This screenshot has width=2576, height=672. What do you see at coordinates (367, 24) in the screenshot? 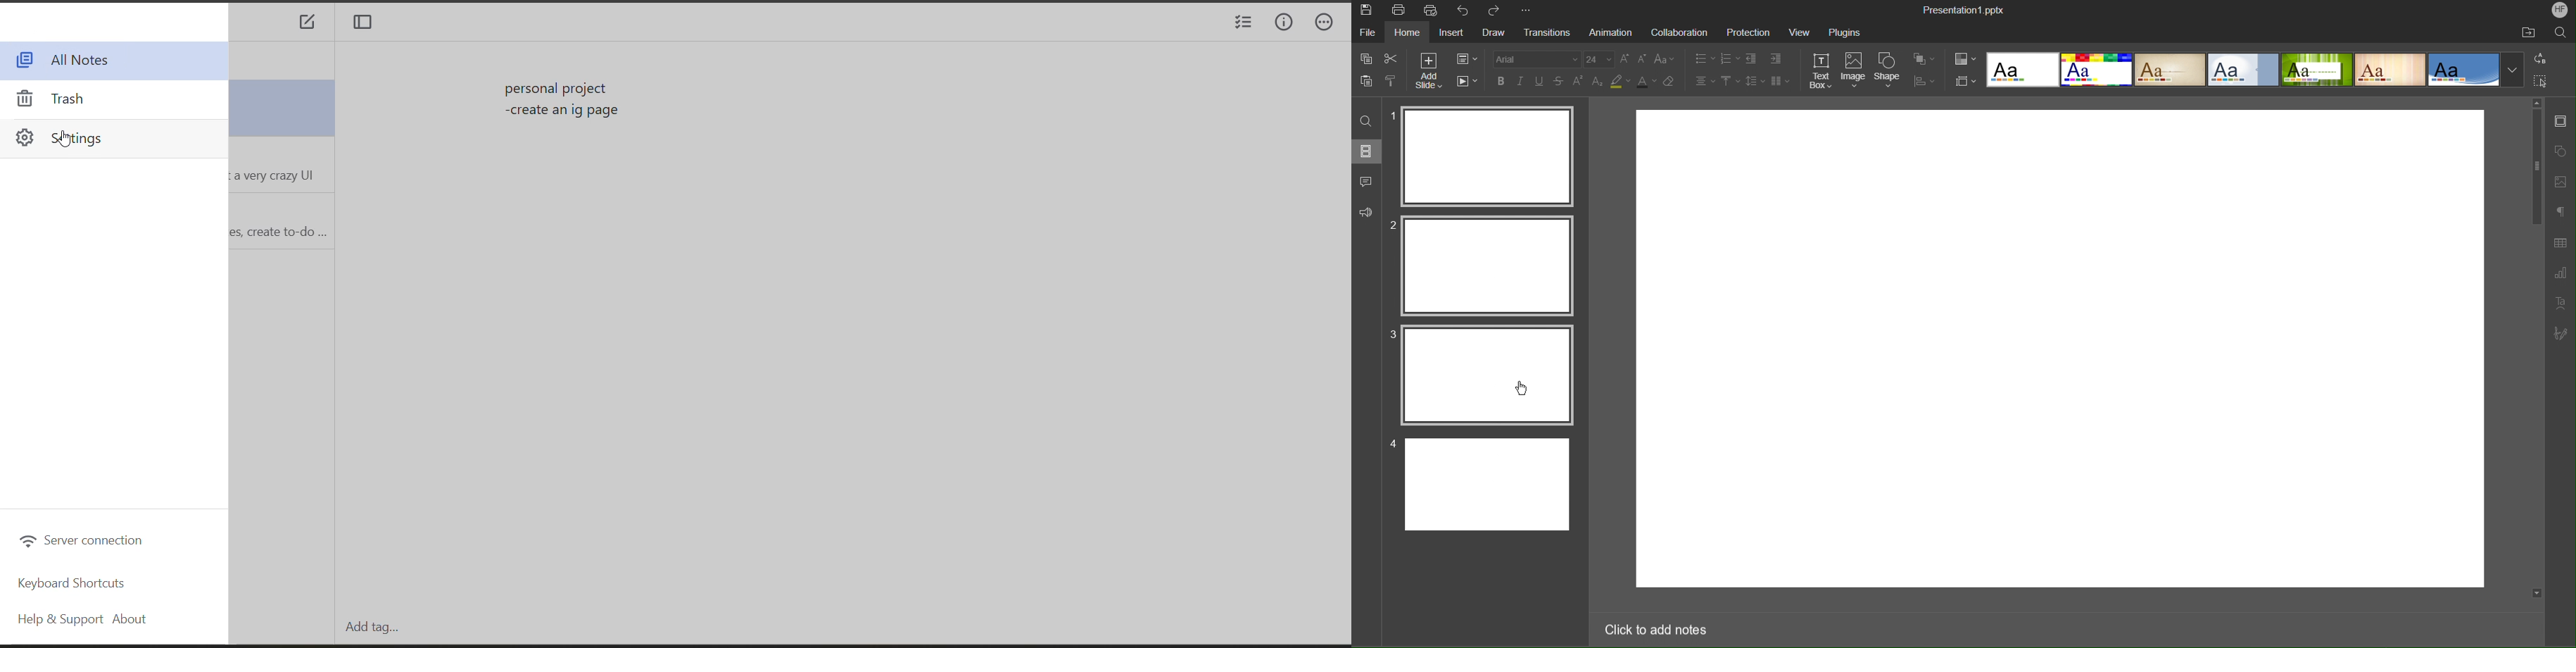
I see `toggle focus mode` at bounding box center [367, 24].